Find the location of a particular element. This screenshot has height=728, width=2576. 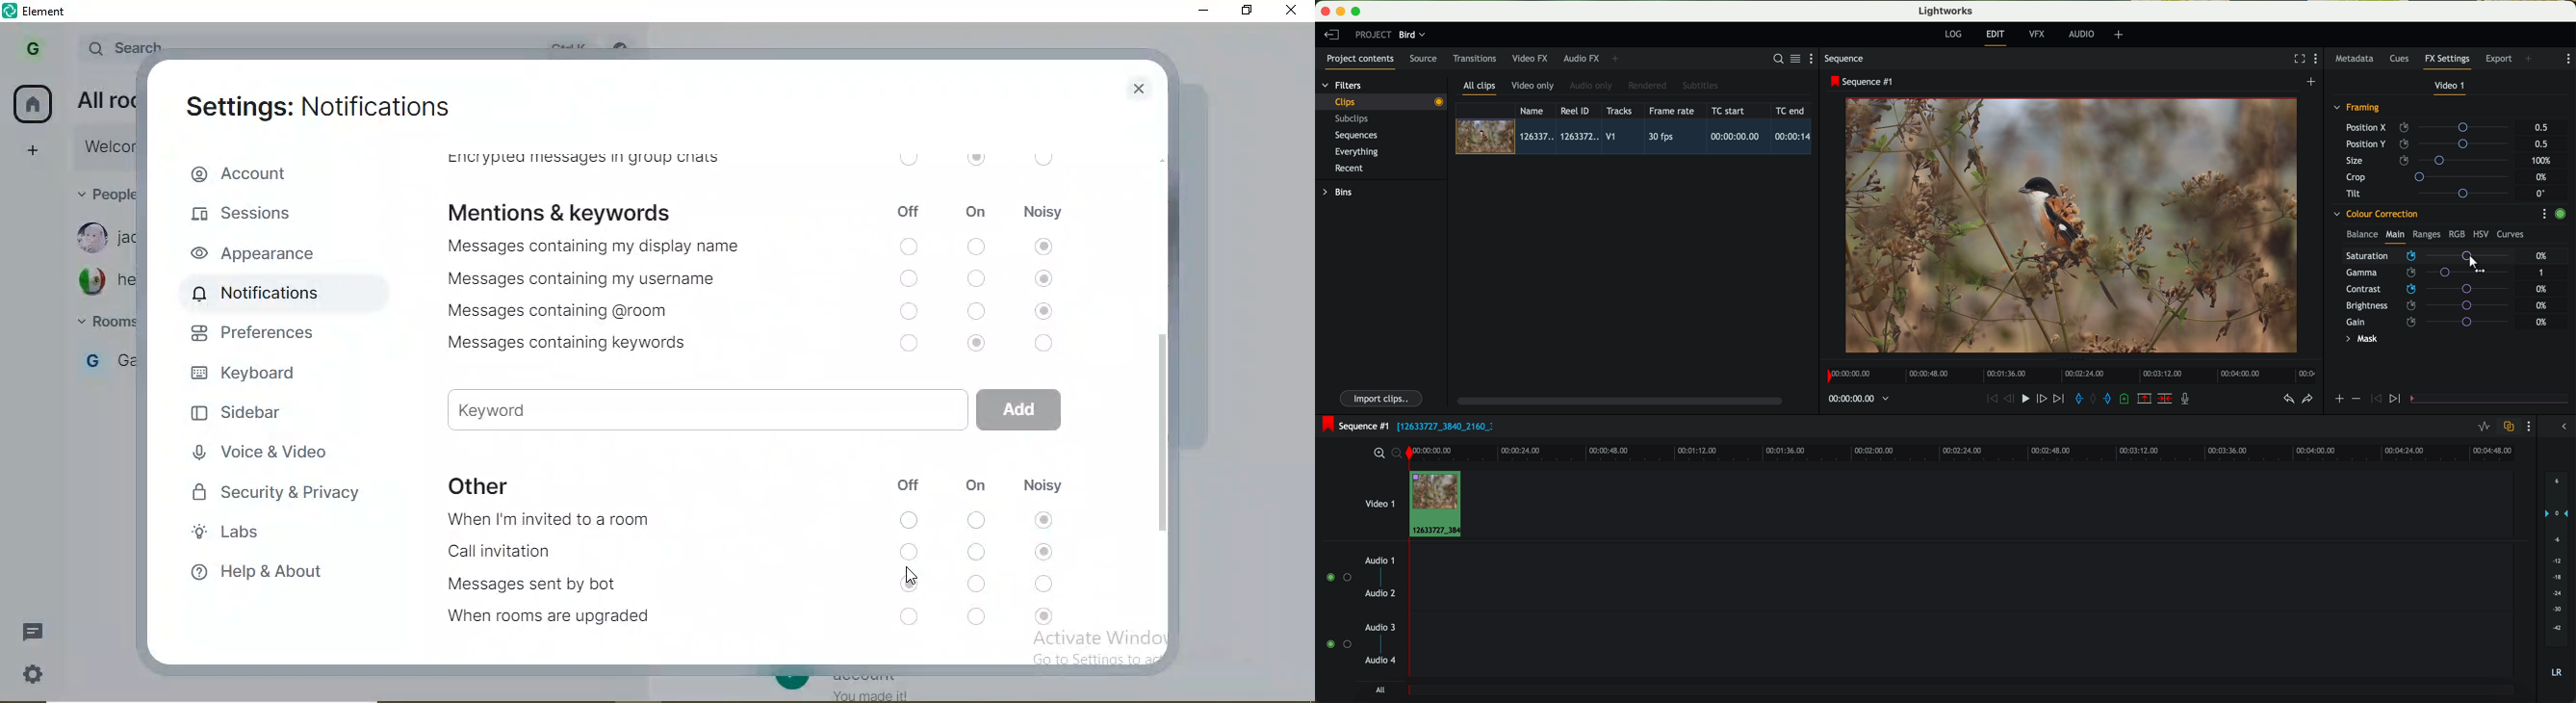

frame rate is located at coordinates (1672, 111).